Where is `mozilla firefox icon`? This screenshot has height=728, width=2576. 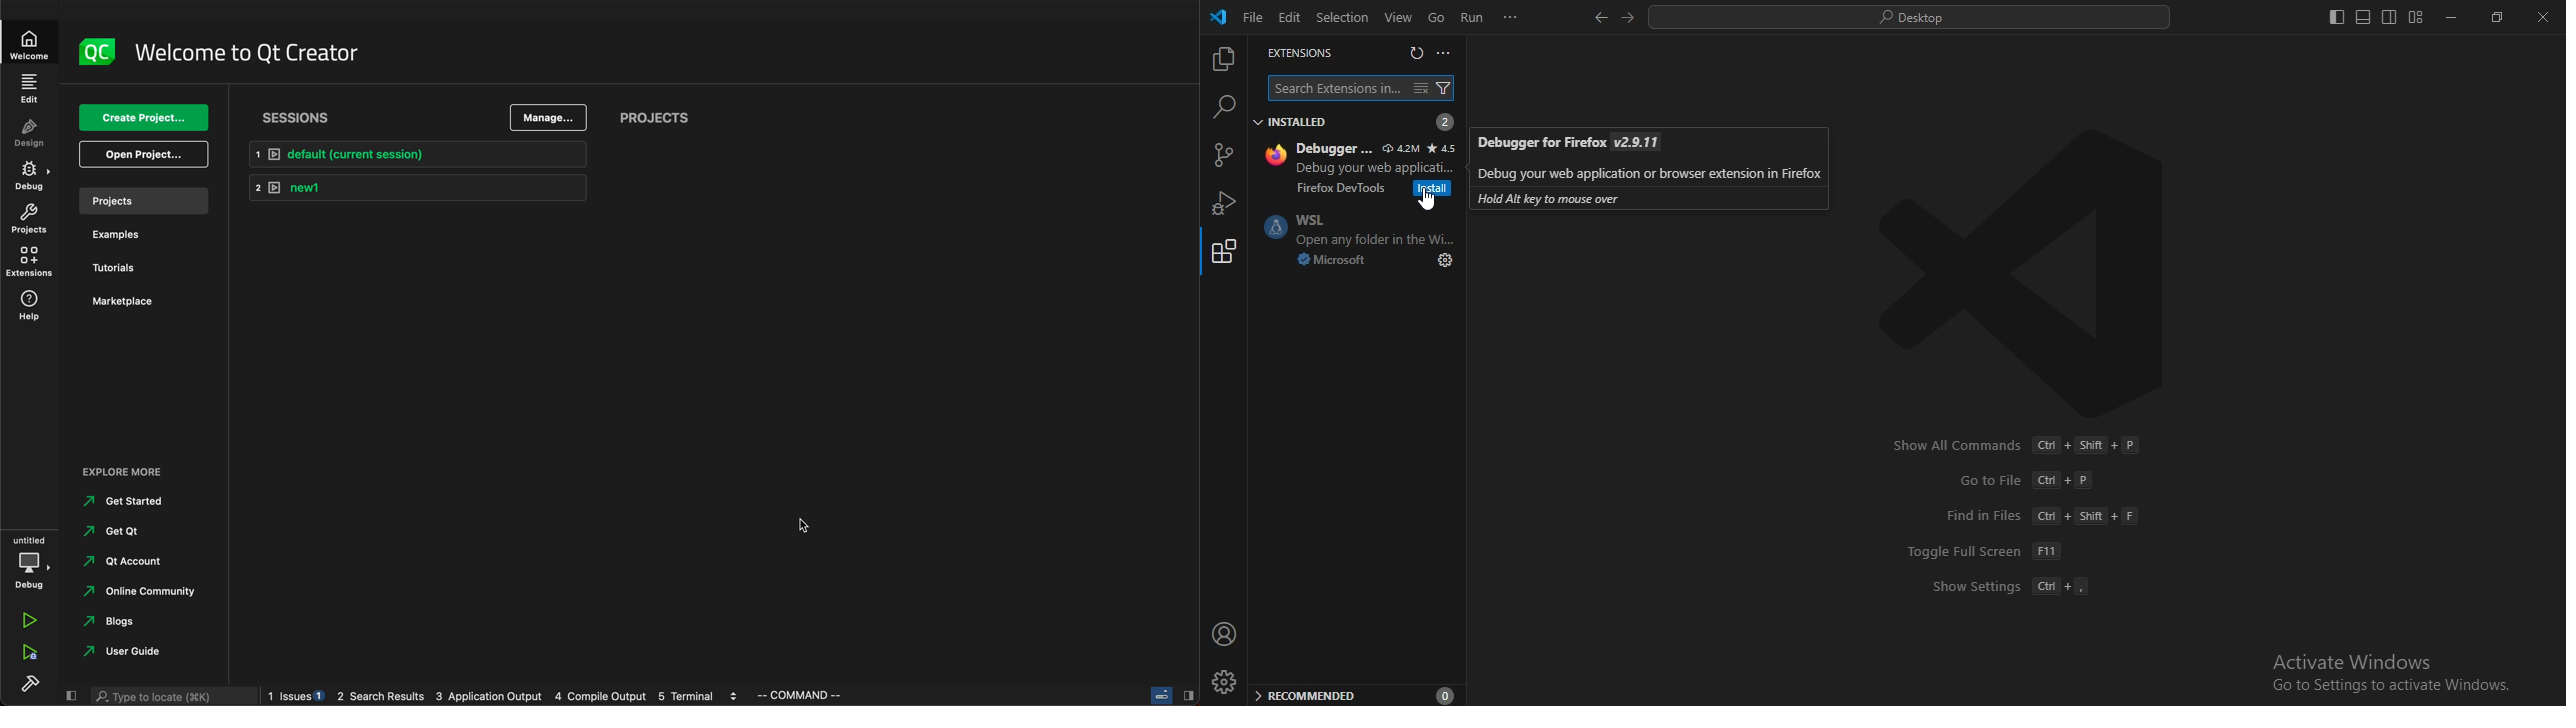
mozilla firefox icon is located at coordinates (1273, 155).